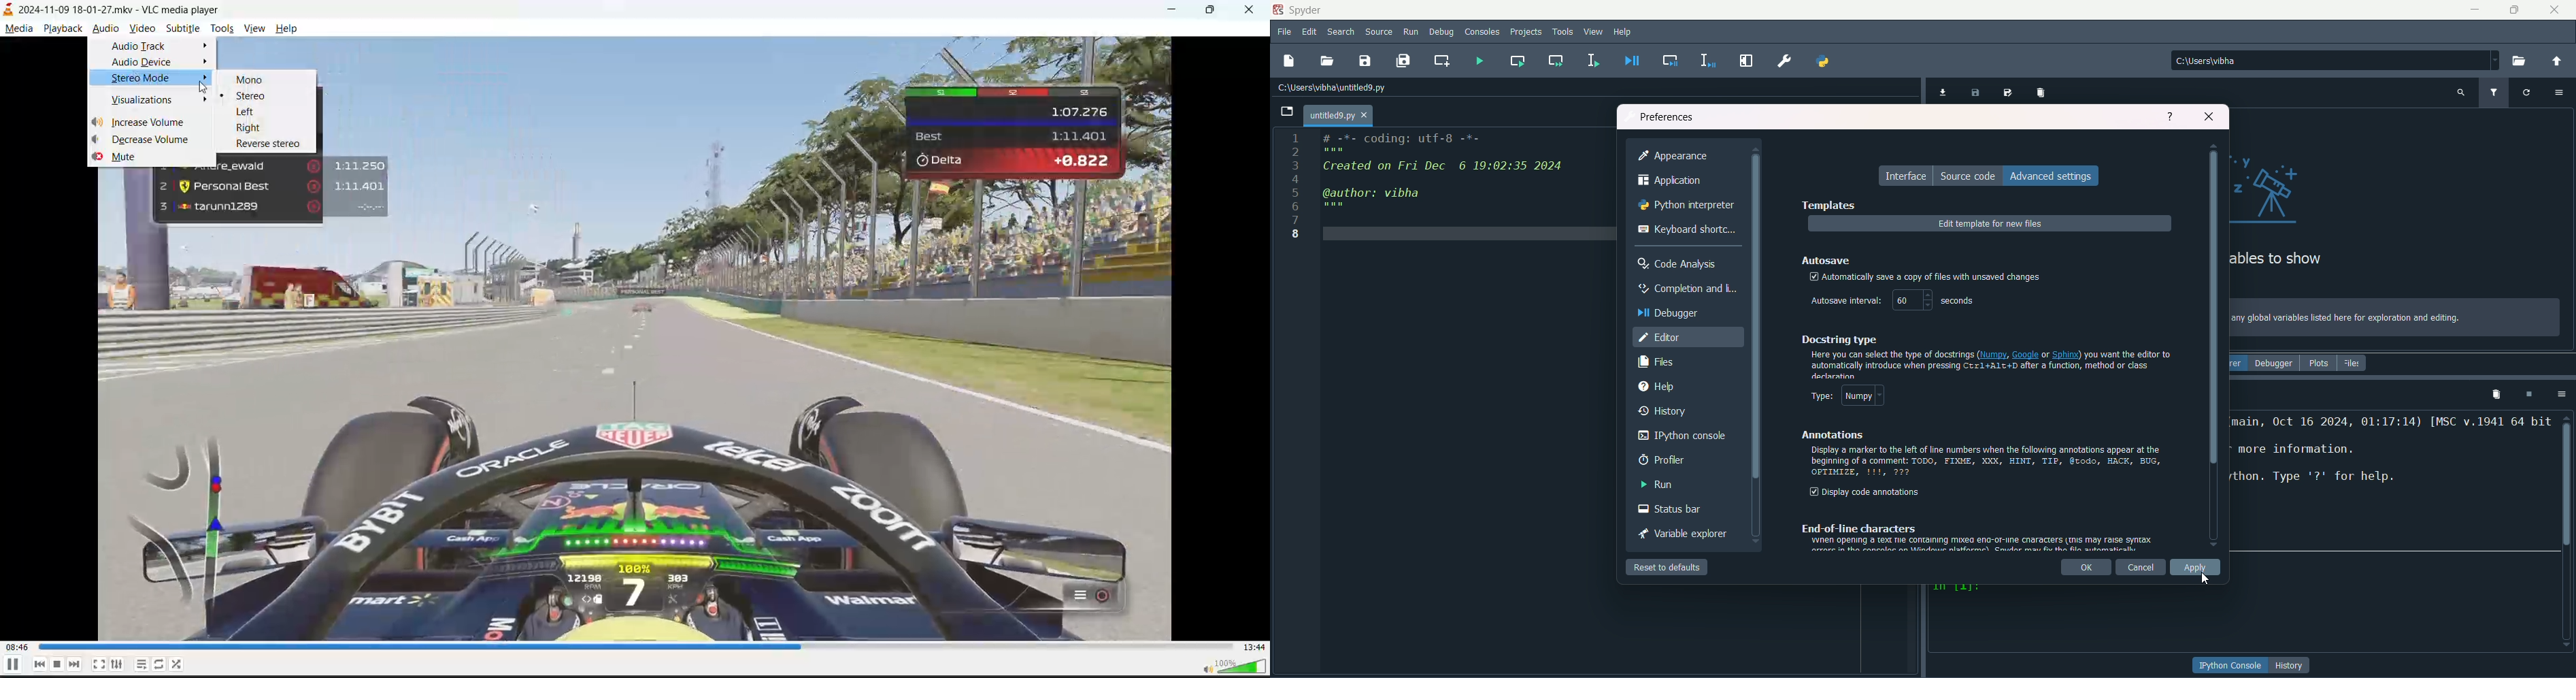  I want to click on visualization, so click(149, 98).